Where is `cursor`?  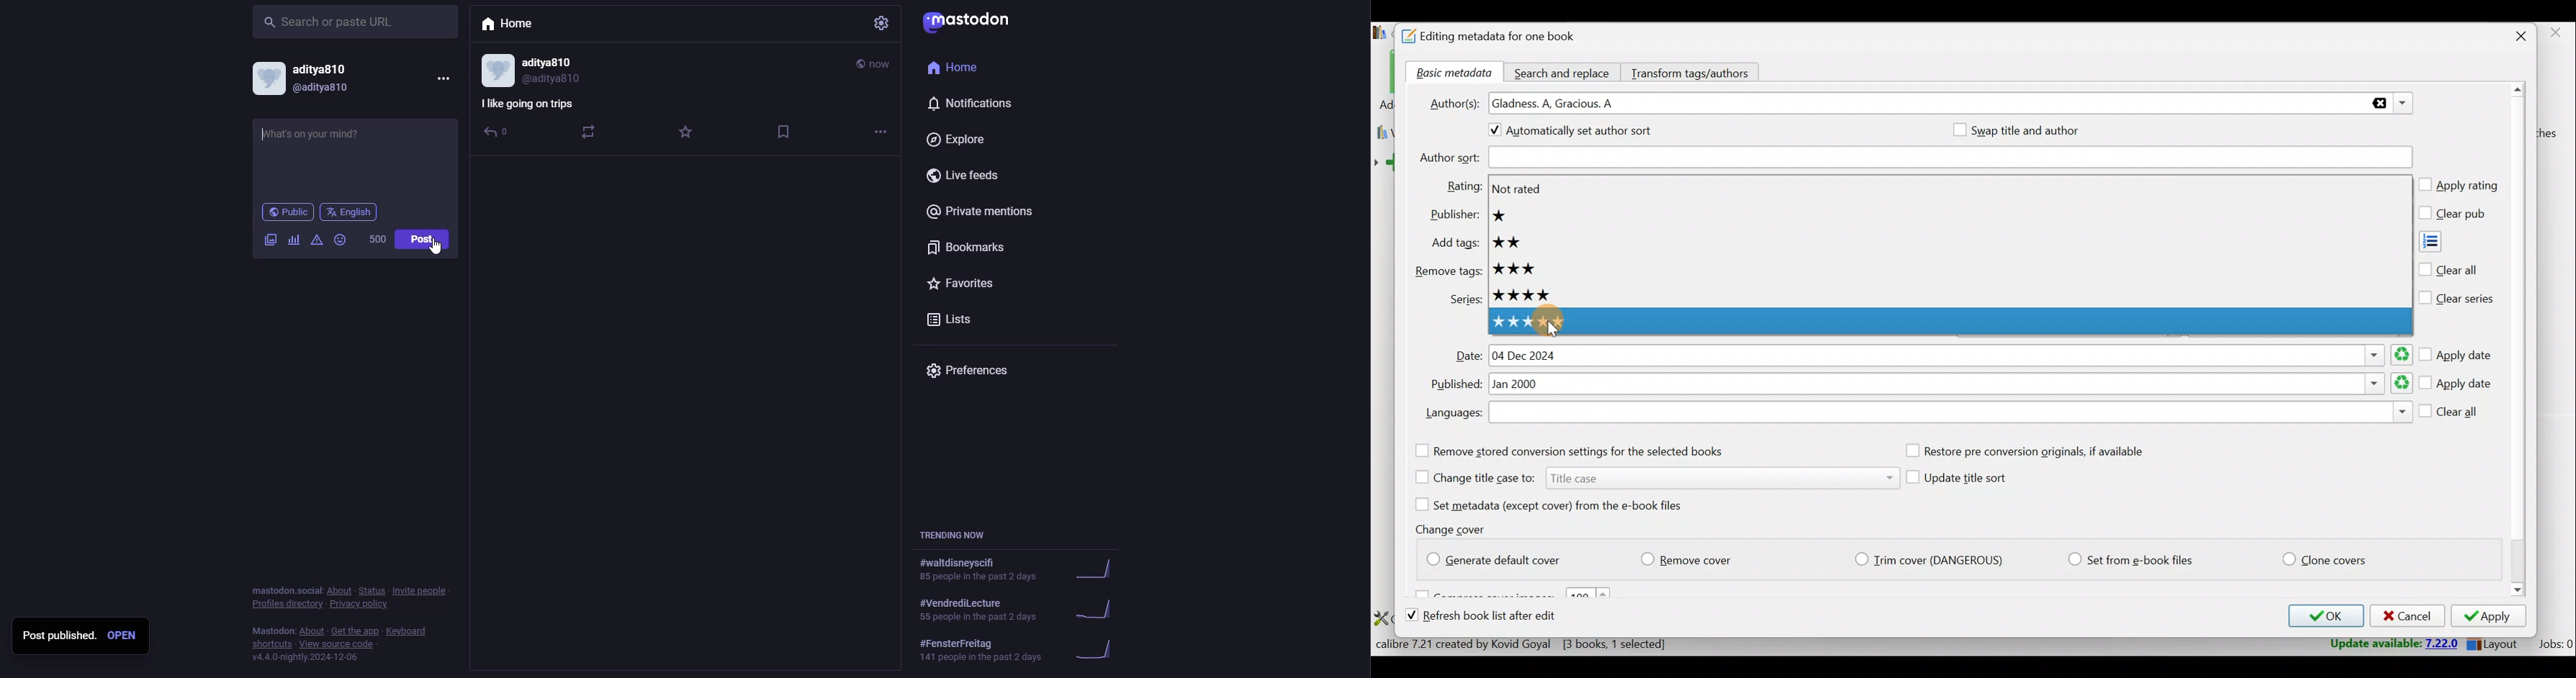
cursor is located at coordinates (436, 252).